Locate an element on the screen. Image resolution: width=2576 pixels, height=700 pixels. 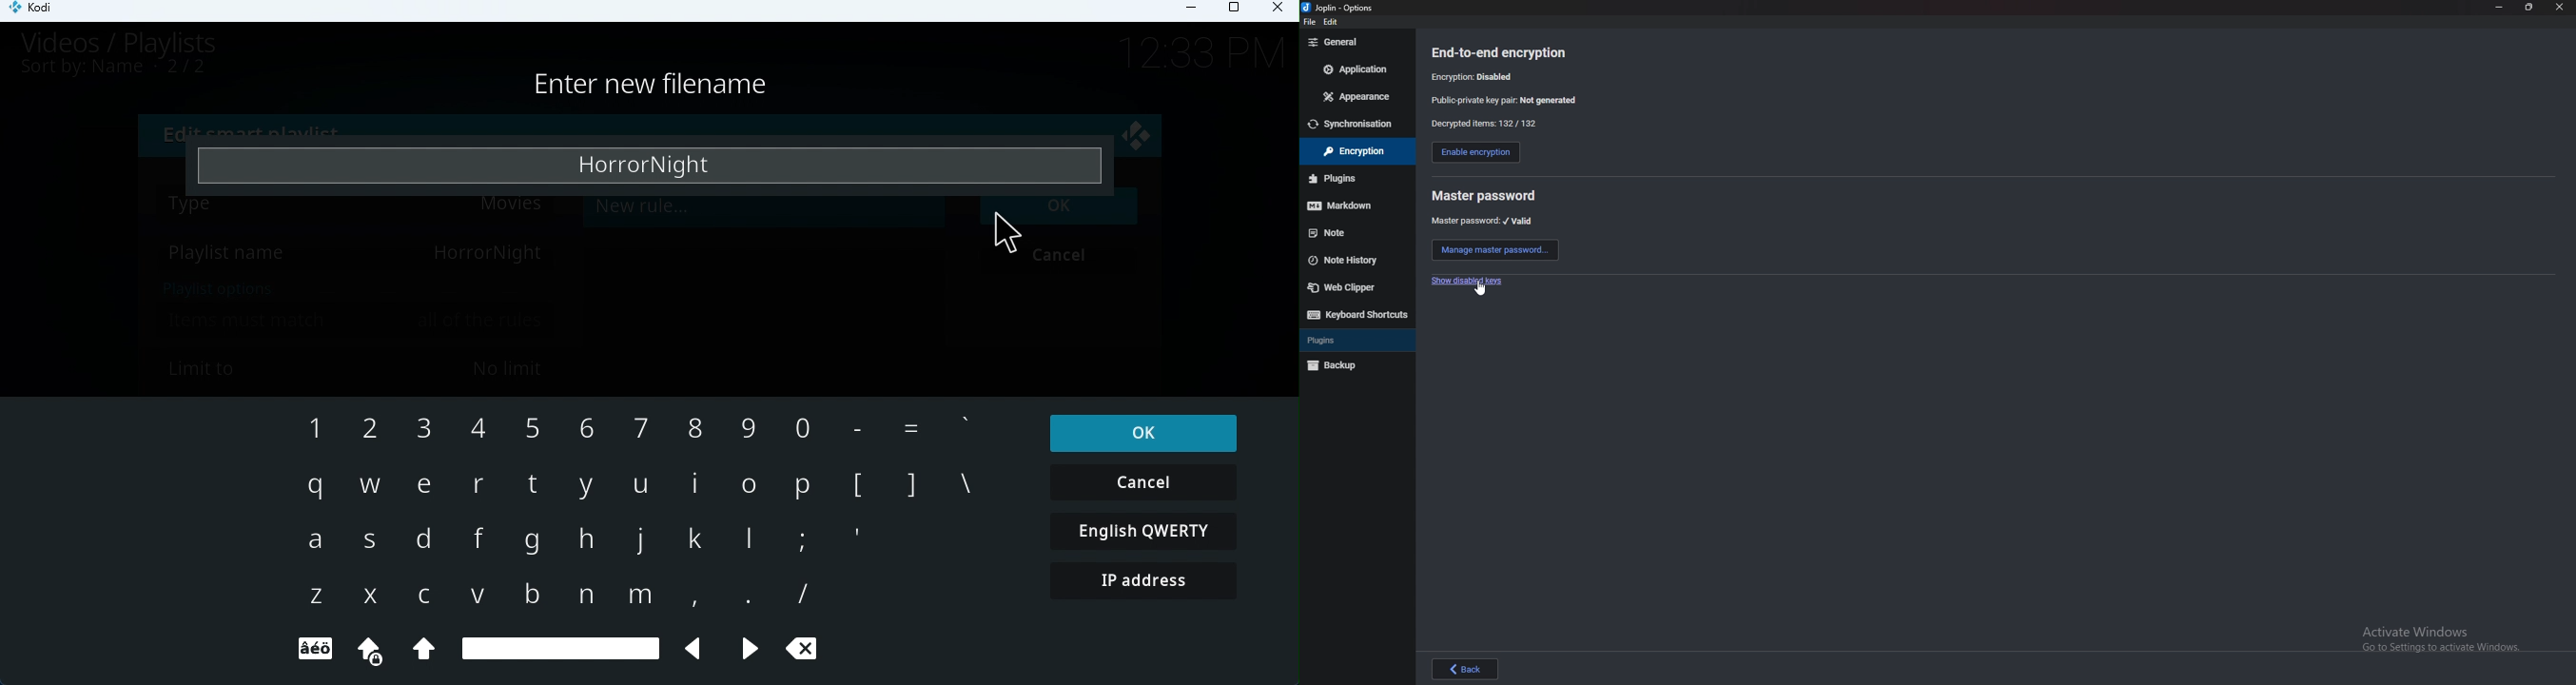
Close is located at coordinates (1280, 11).